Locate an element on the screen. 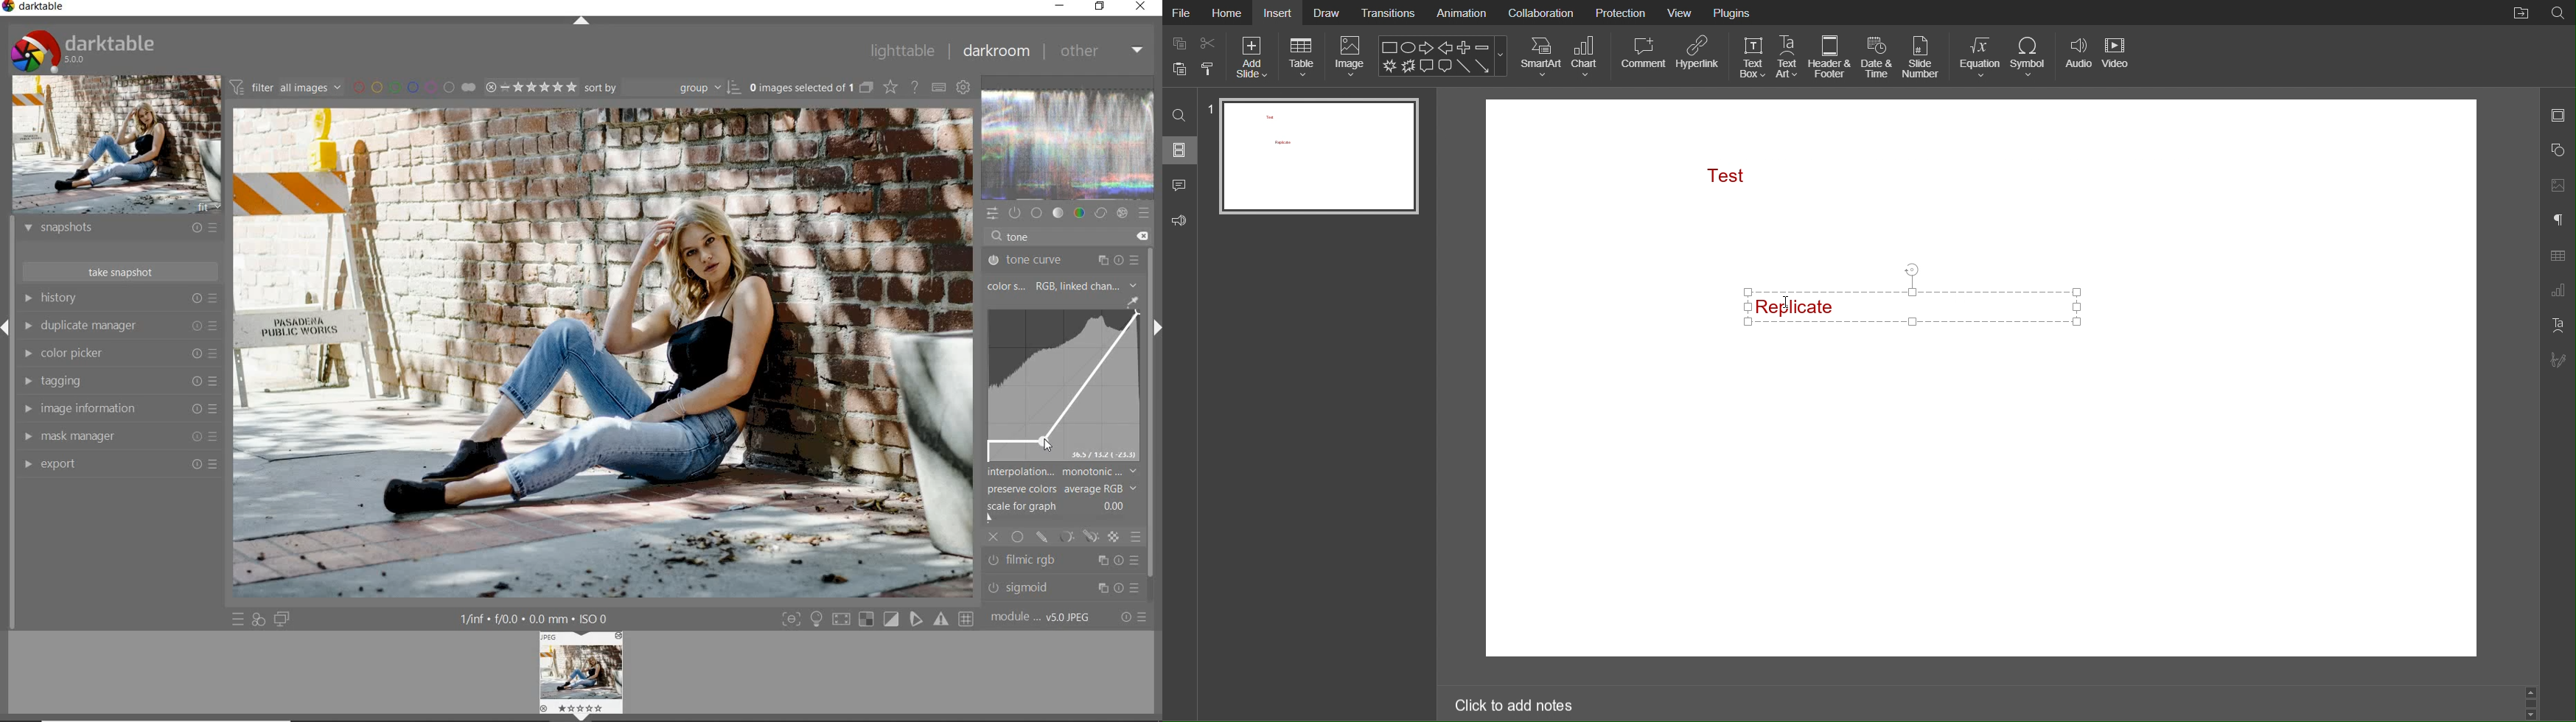 The width and height of the screenshot is (2576, 728). File is located at coordinates (1181, 12).